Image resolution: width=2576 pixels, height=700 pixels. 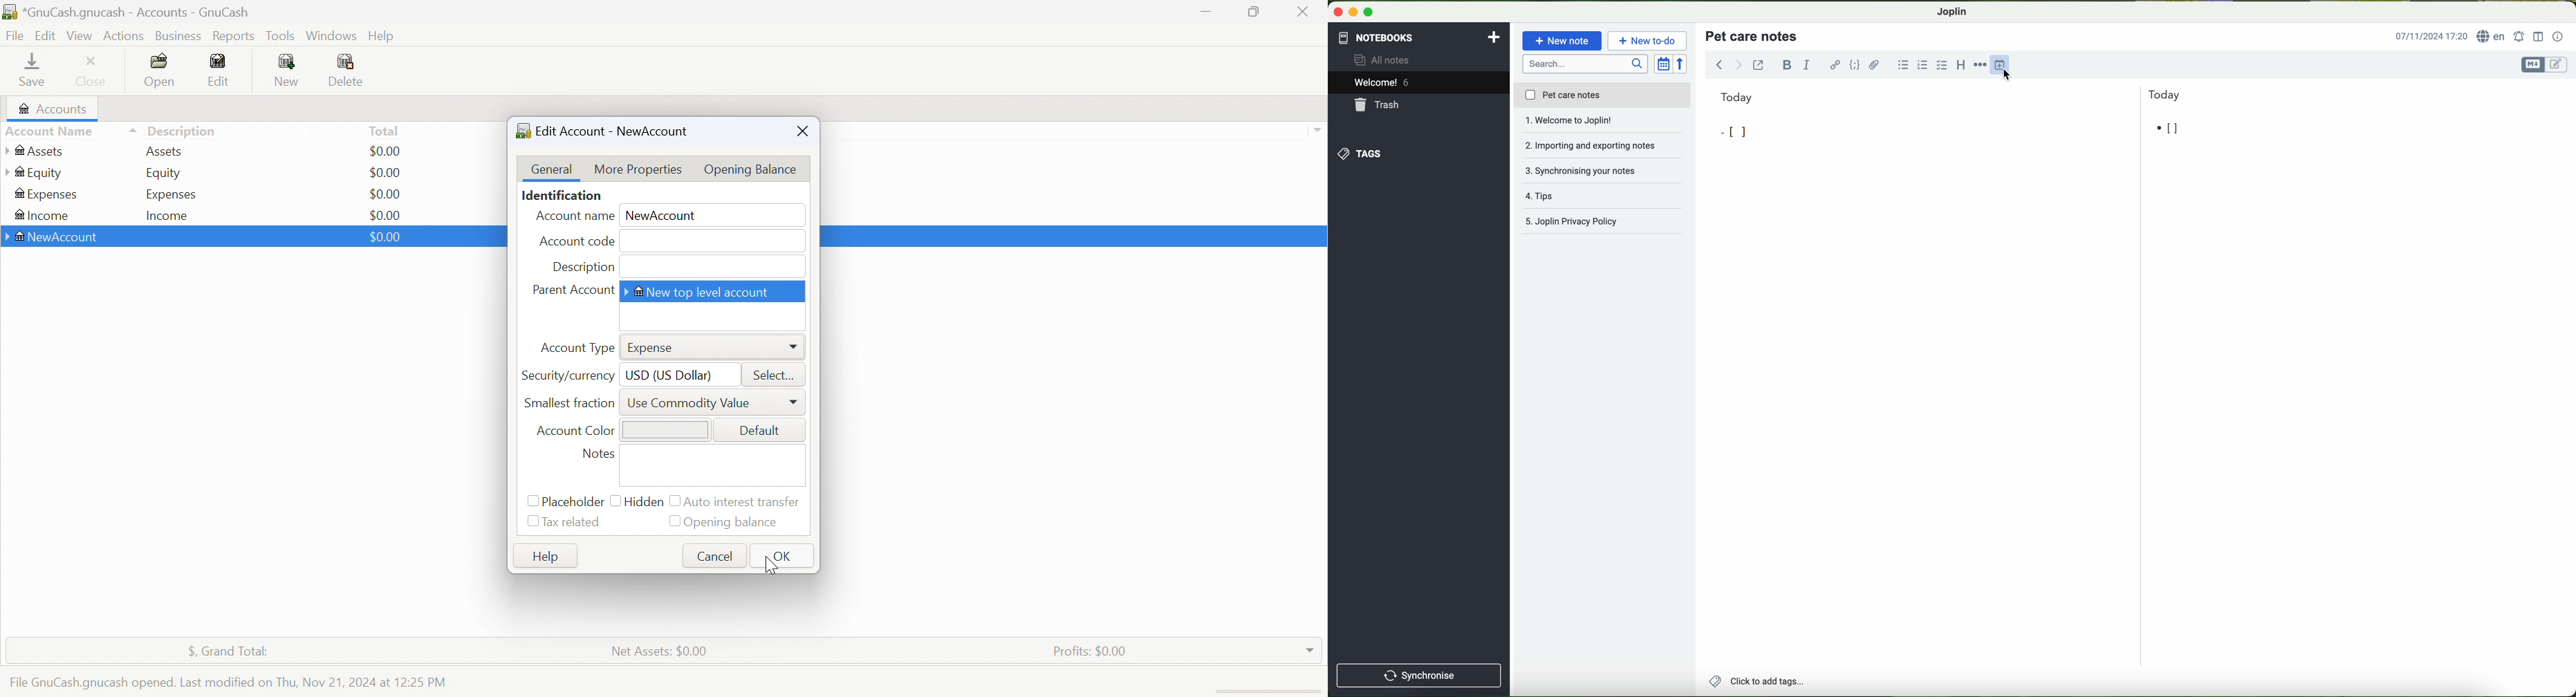 What do you see at coordinates (795, 402) in the screenshot?
I see `Drop Down` at bounding box center [795, 402].